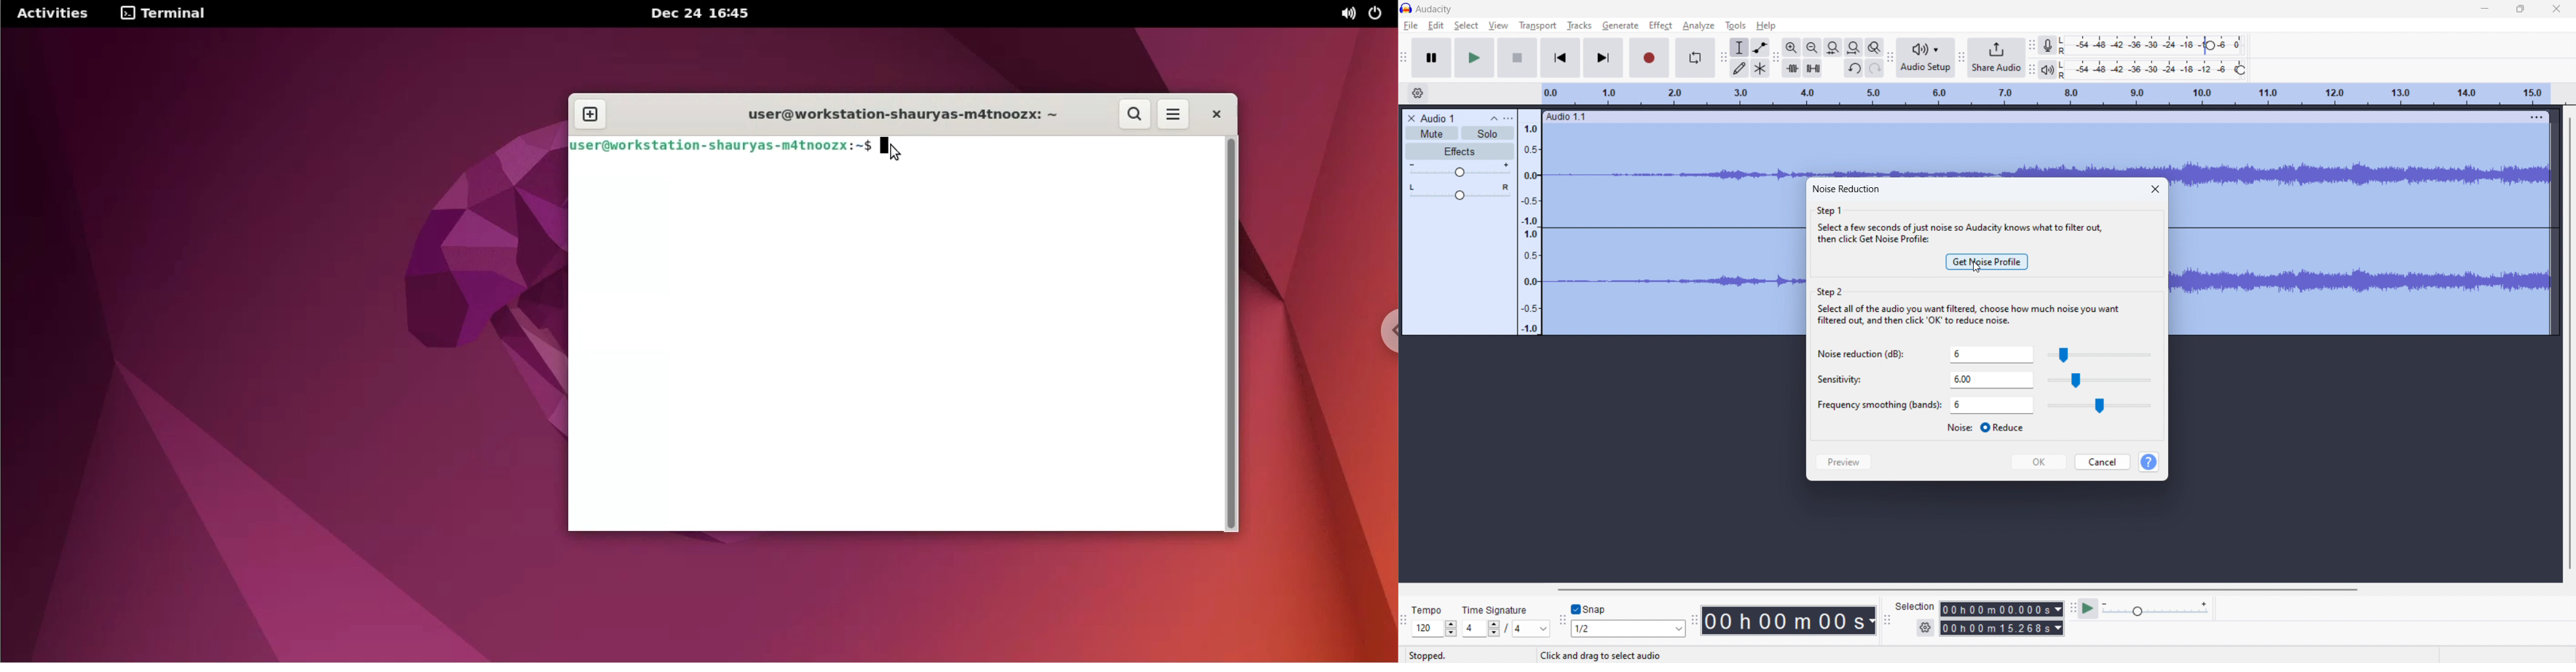 Image resolution: width=2576 pixels, height=672 pixels. I want to click on timeline settings, so click(1418, 93).